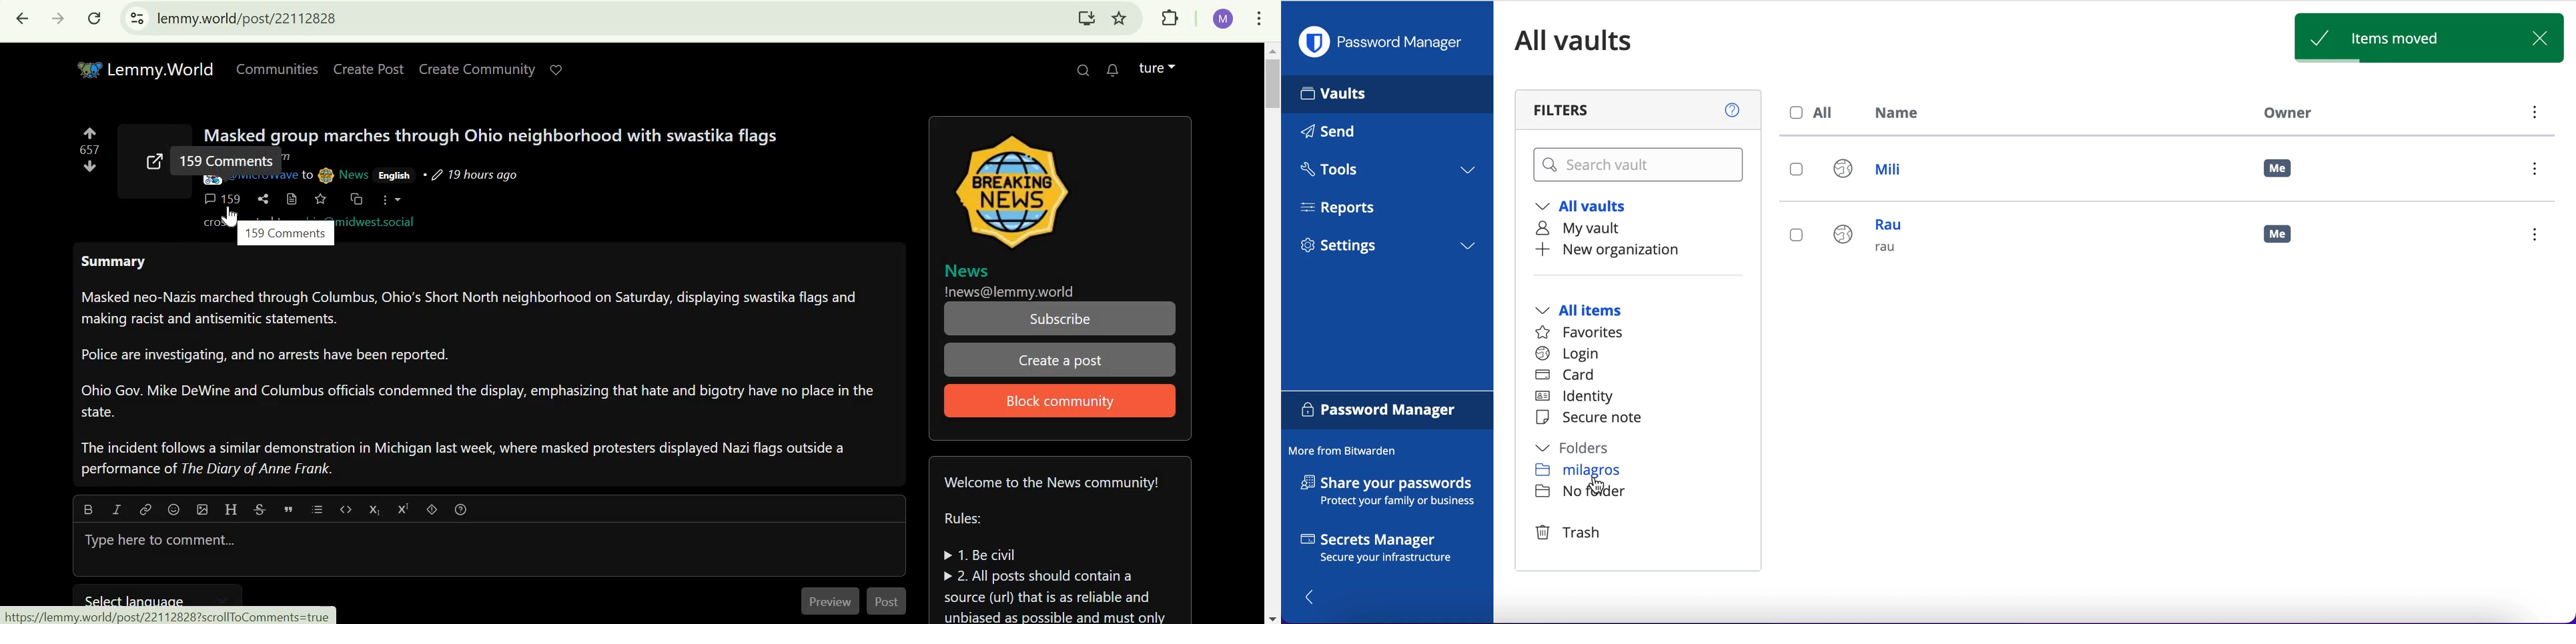  What do you see at coordinates (358, 199) in the screenshot?
I see `cross-post` at bounding box center [358, 199].